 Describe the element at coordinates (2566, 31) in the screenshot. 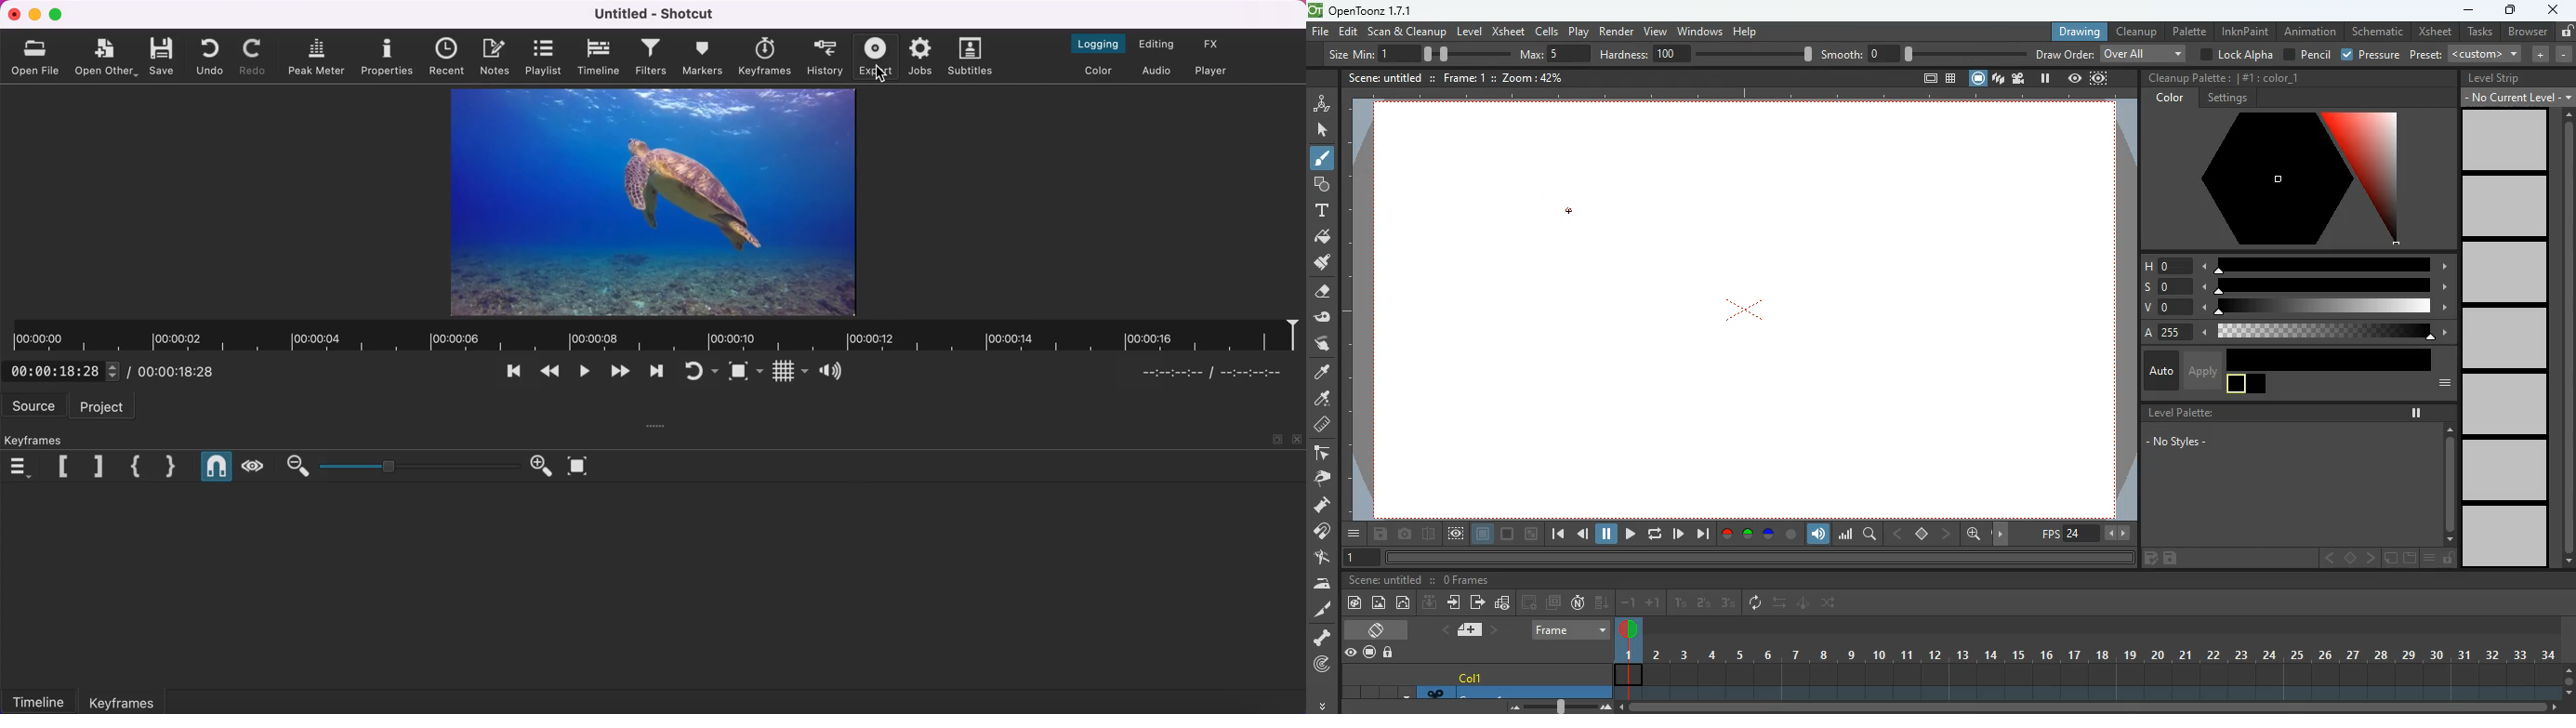

I see `unlock` at that location.